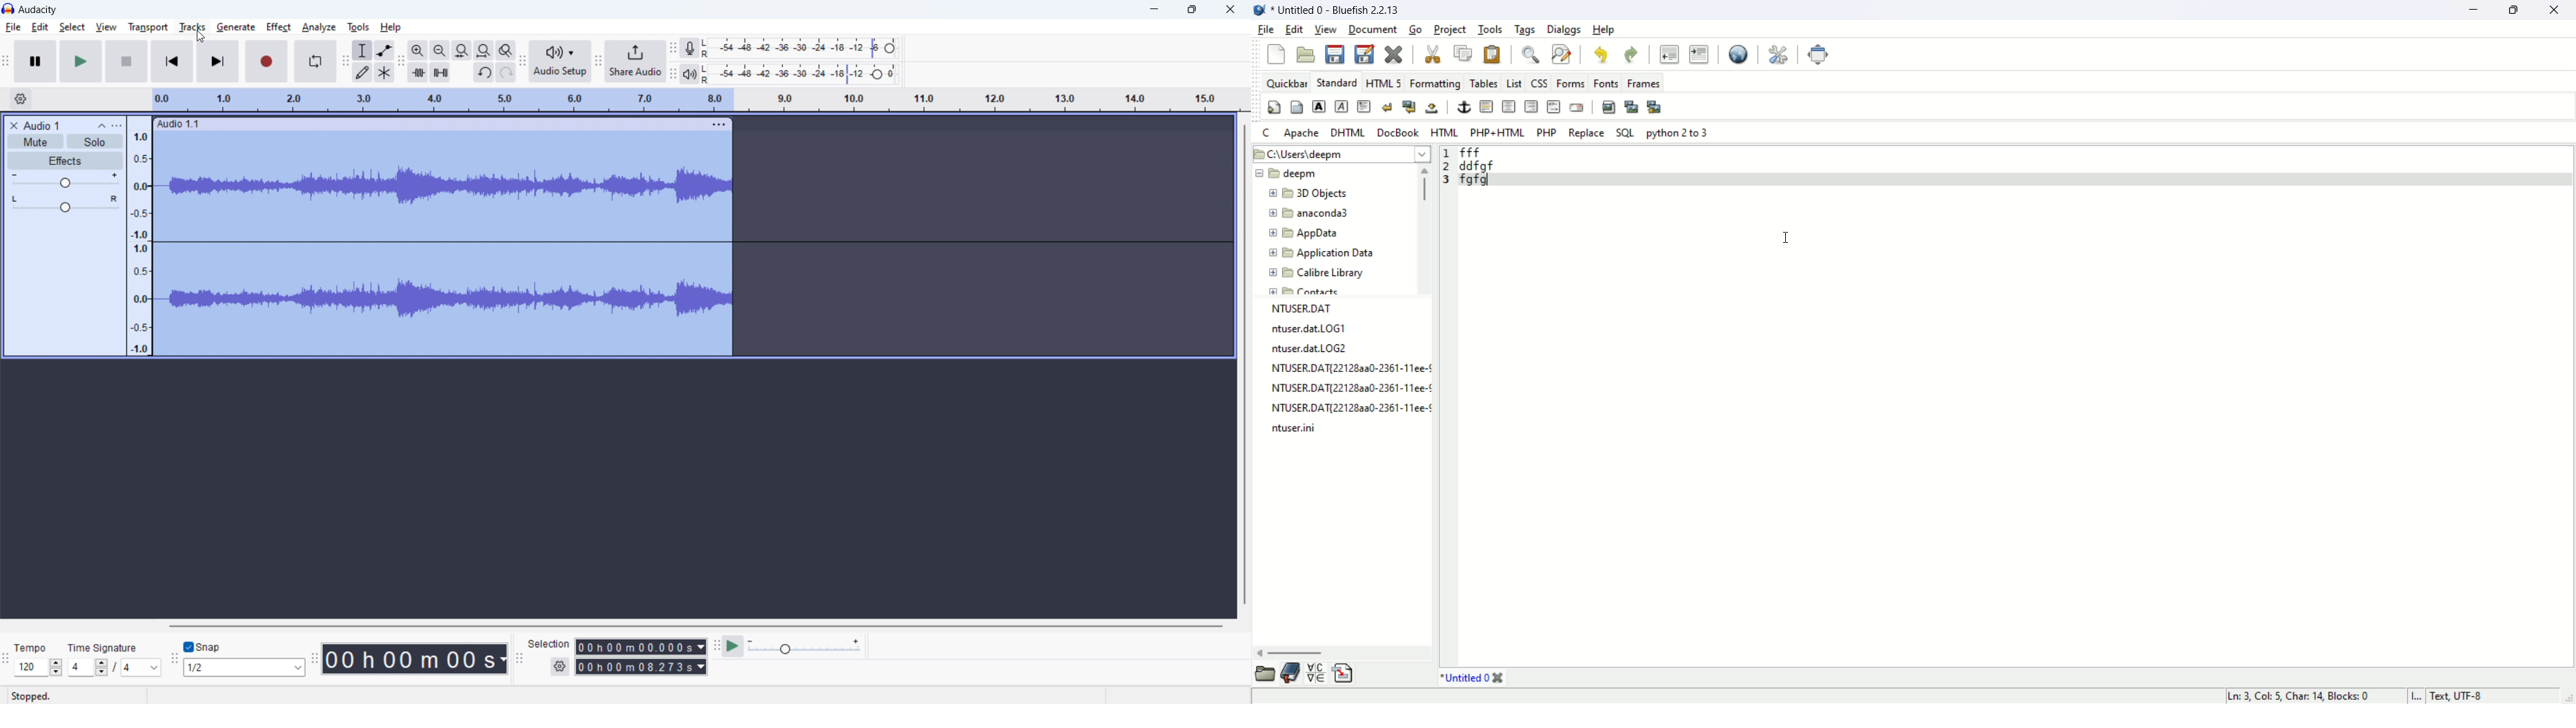 Image resolution: width=2576 pixels, height=728 pixels. What do you see at coordinates (439, 50) in the screenshot?
I see `zoom out` at bounding box center [439, 50].